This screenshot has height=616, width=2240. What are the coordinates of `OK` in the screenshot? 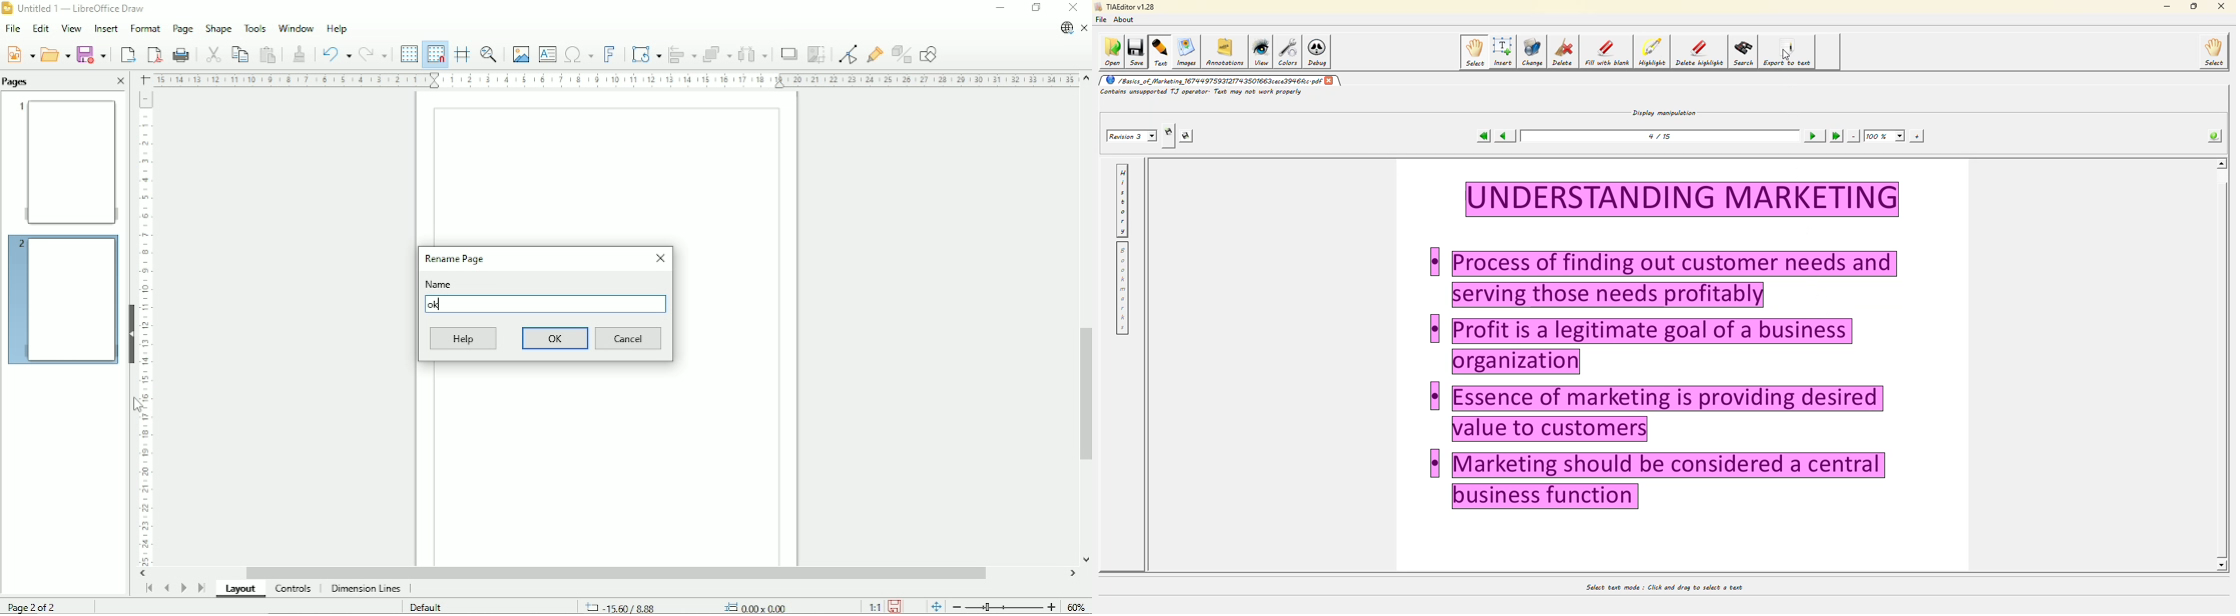 It's located at (556, 338).